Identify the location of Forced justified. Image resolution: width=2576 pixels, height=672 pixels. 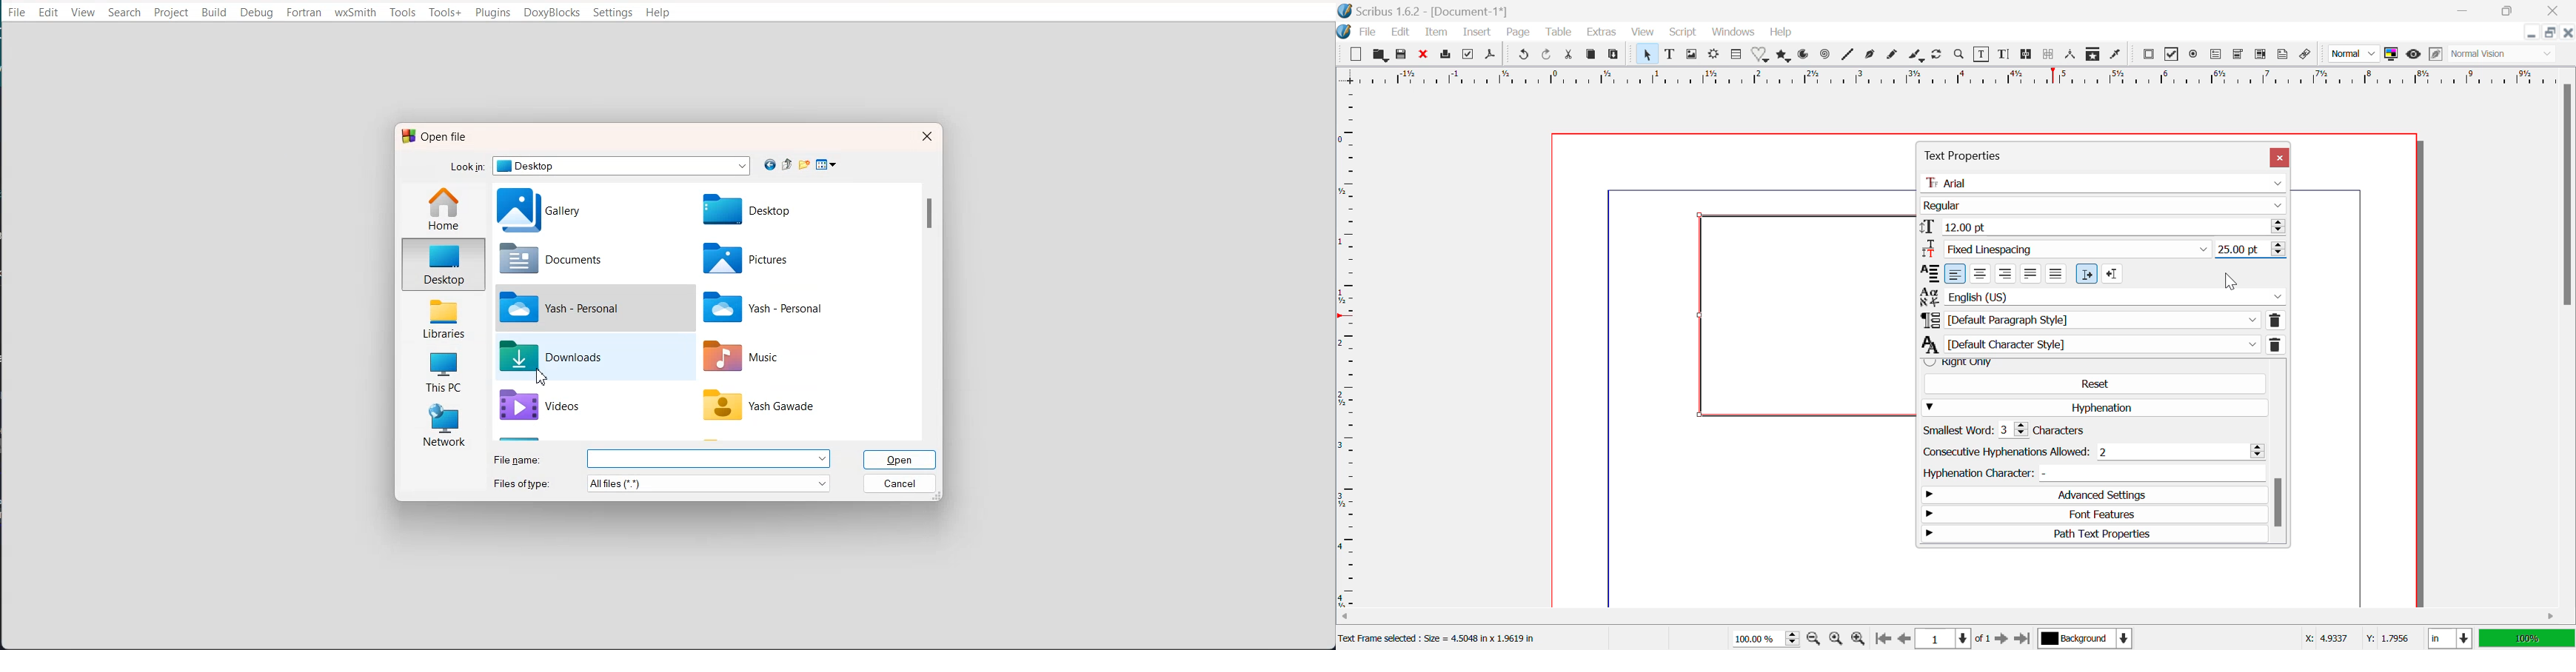
(2056, 274).